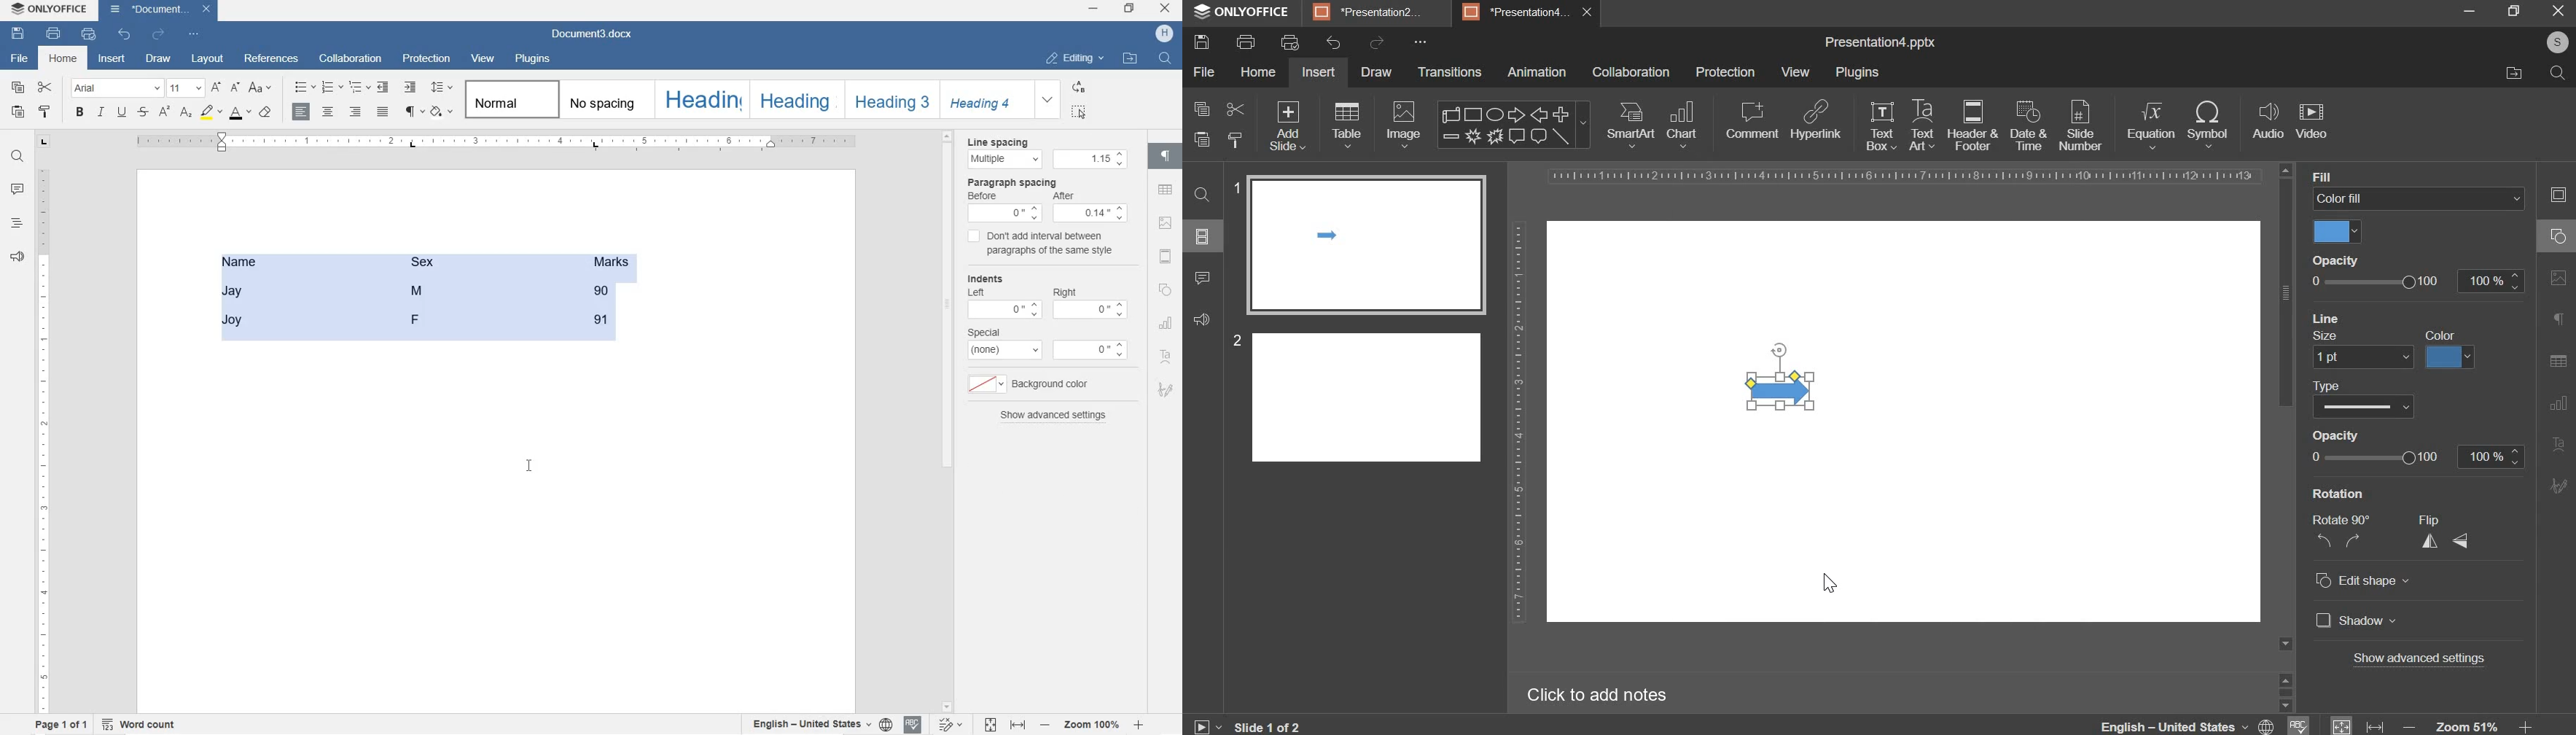 The width and height of the screenshot is (2576, 756). Describe the element at coordinates (1201, 322) in the screenshot. I see `sound` at that location.